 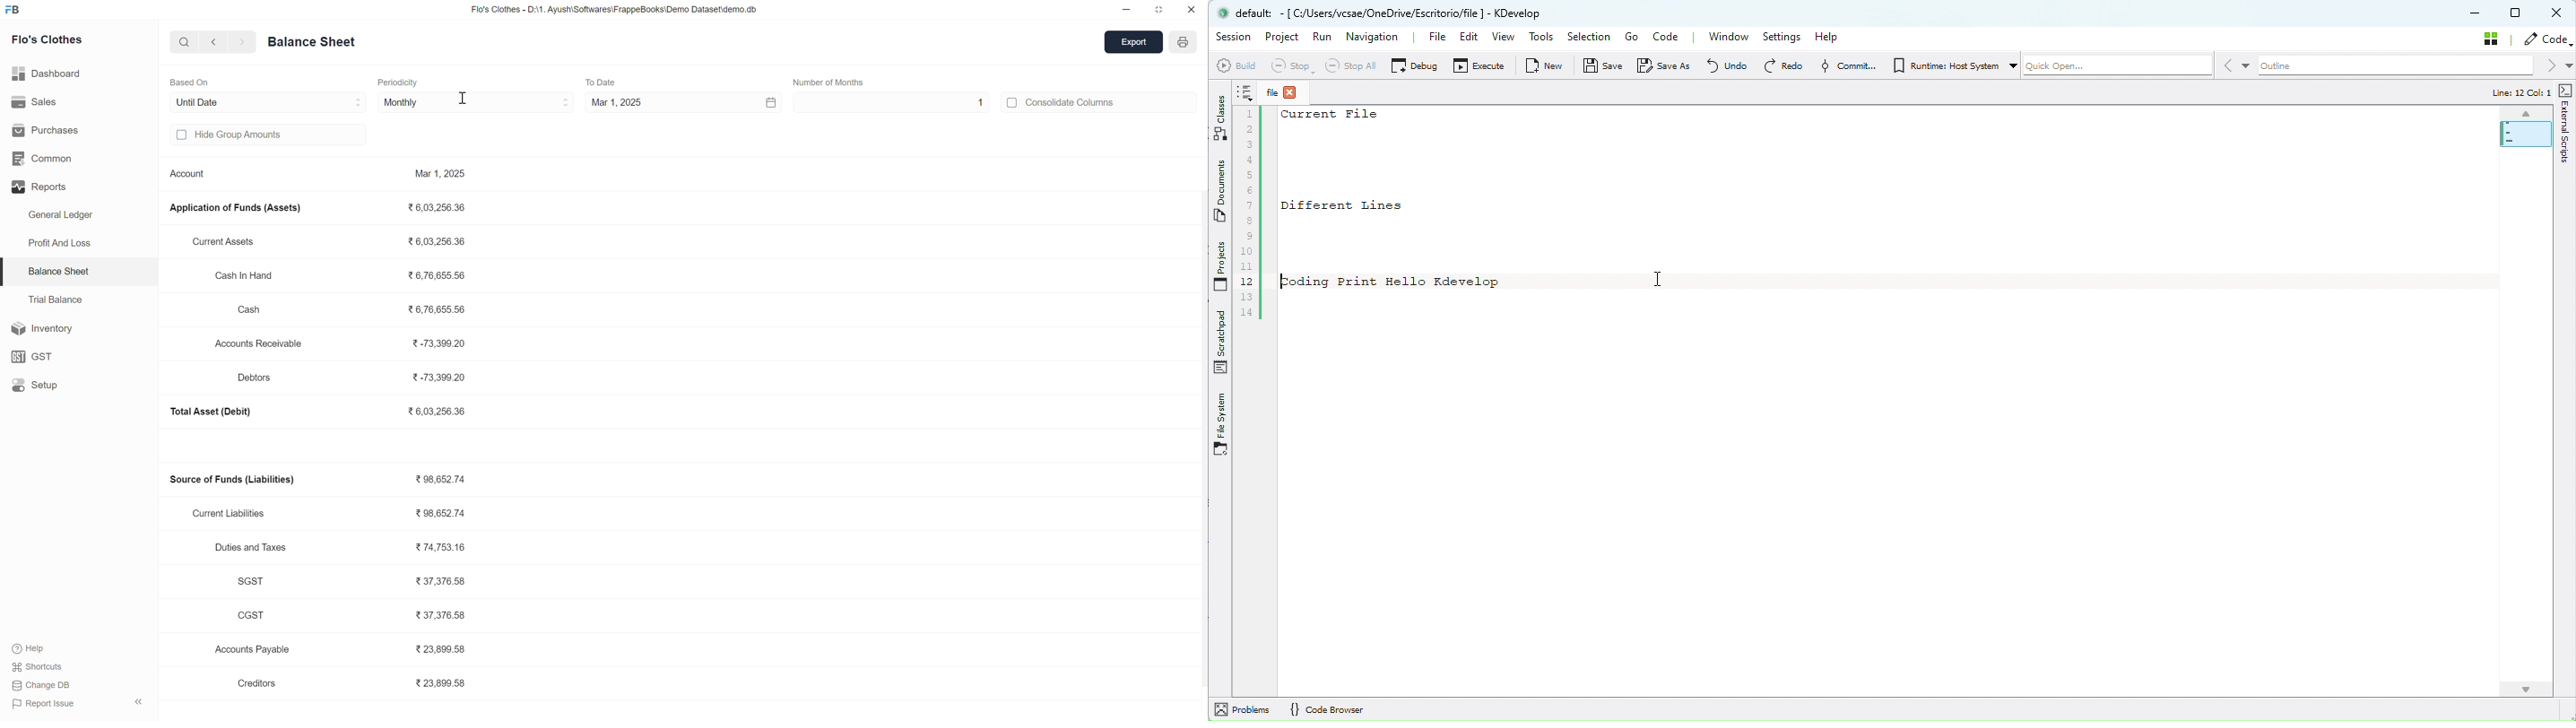 What do you see at coordinates (324, 480) in the screenshot?
I see `Source of Funds (Liabilities) 398,652.74` at bounding box center [324, 480].